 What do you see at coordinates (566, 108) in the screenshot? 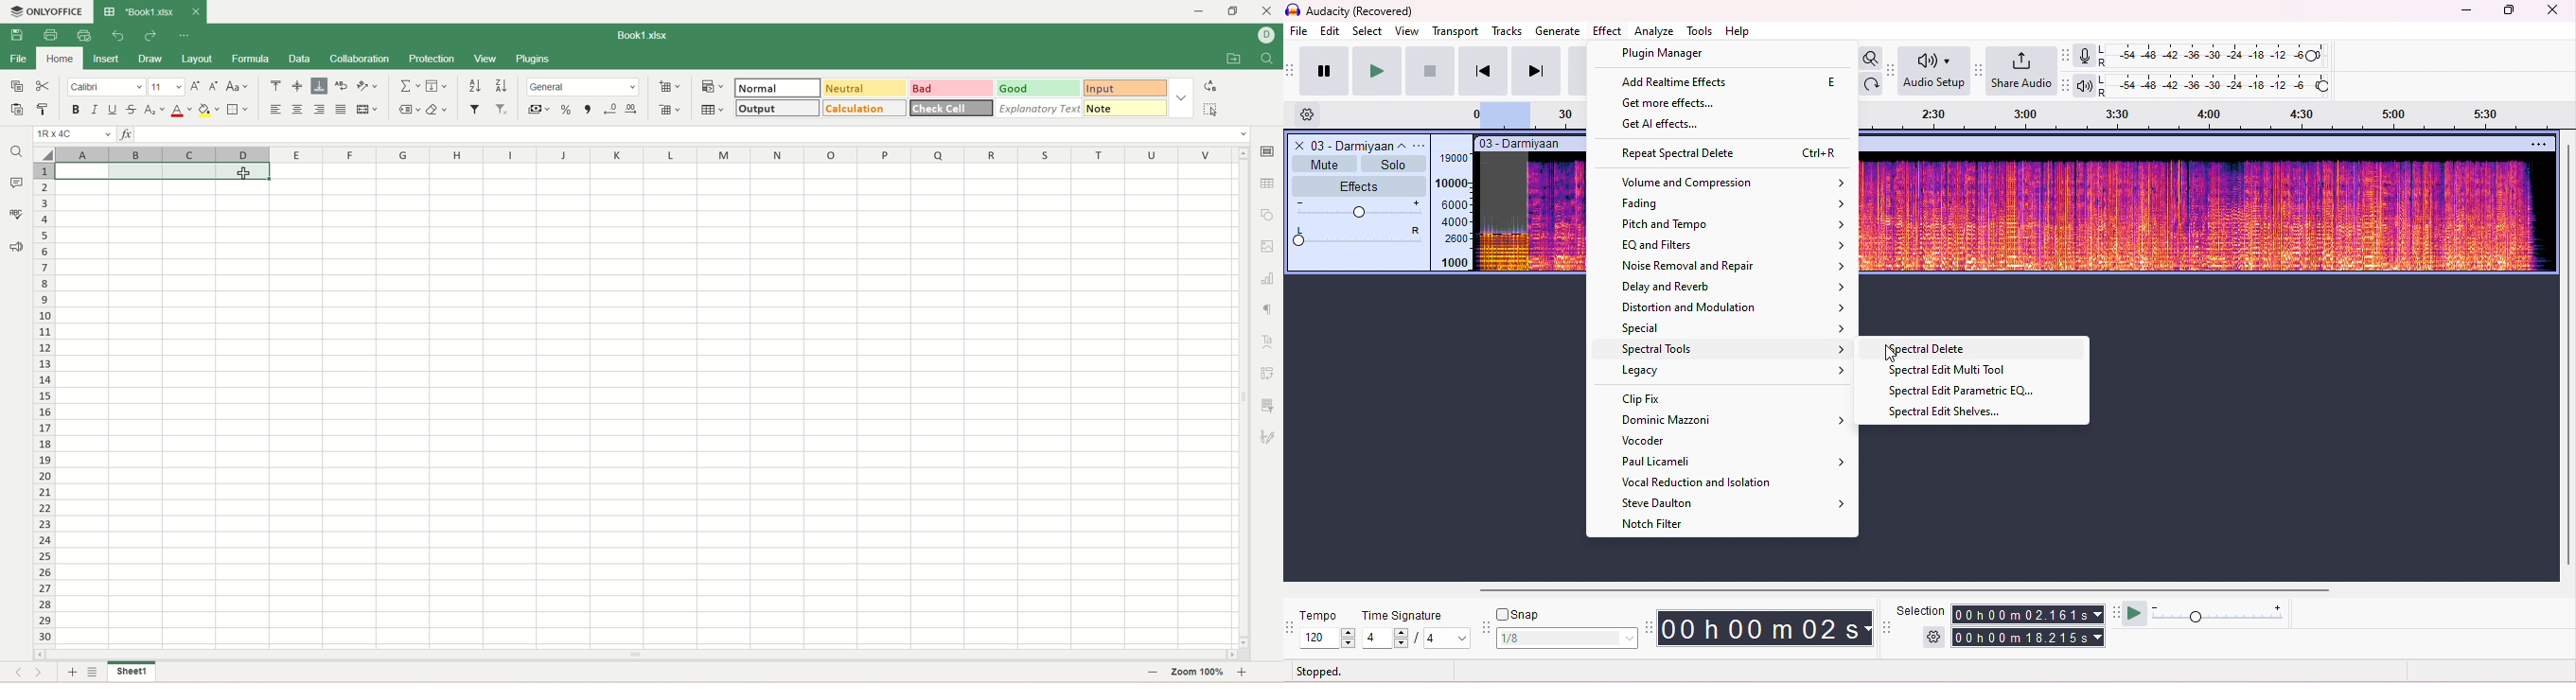
I see `percent format` at bounding box center [566, 108].